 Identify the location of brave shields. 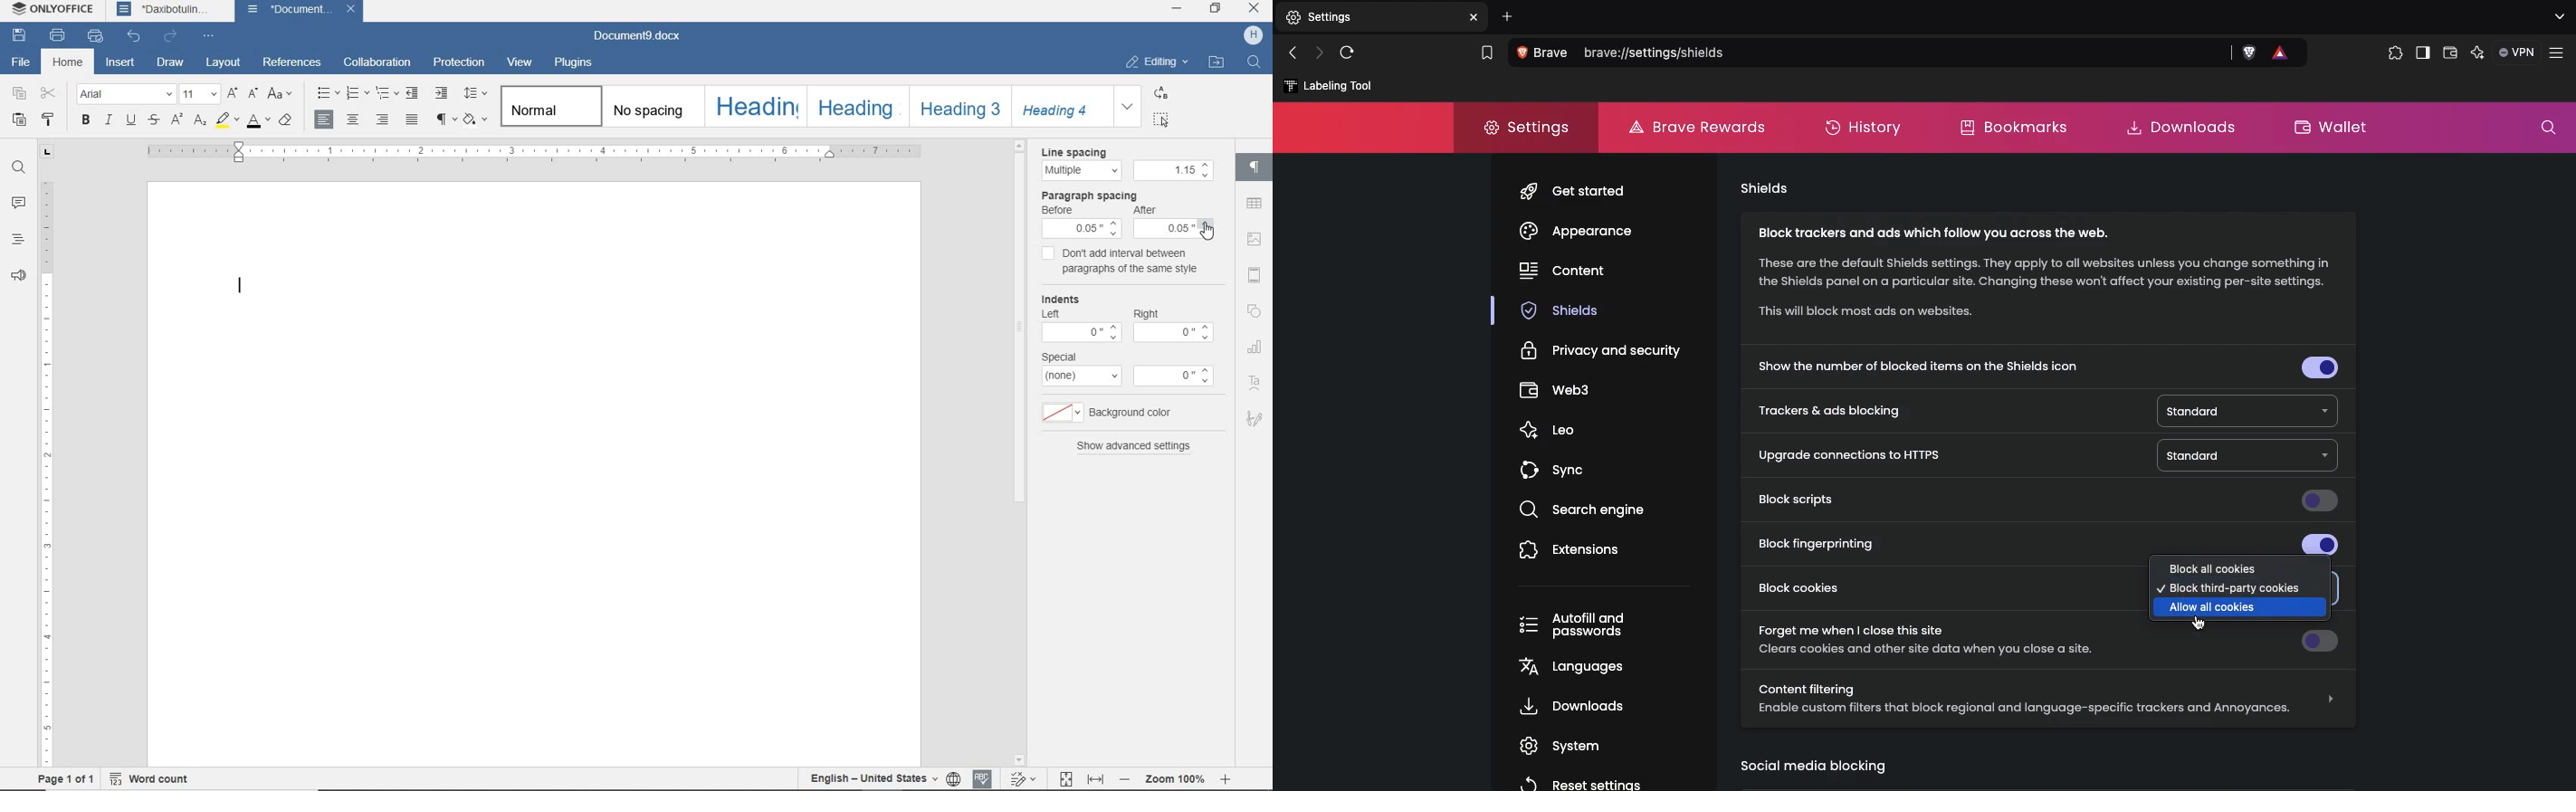
(2246, 52).